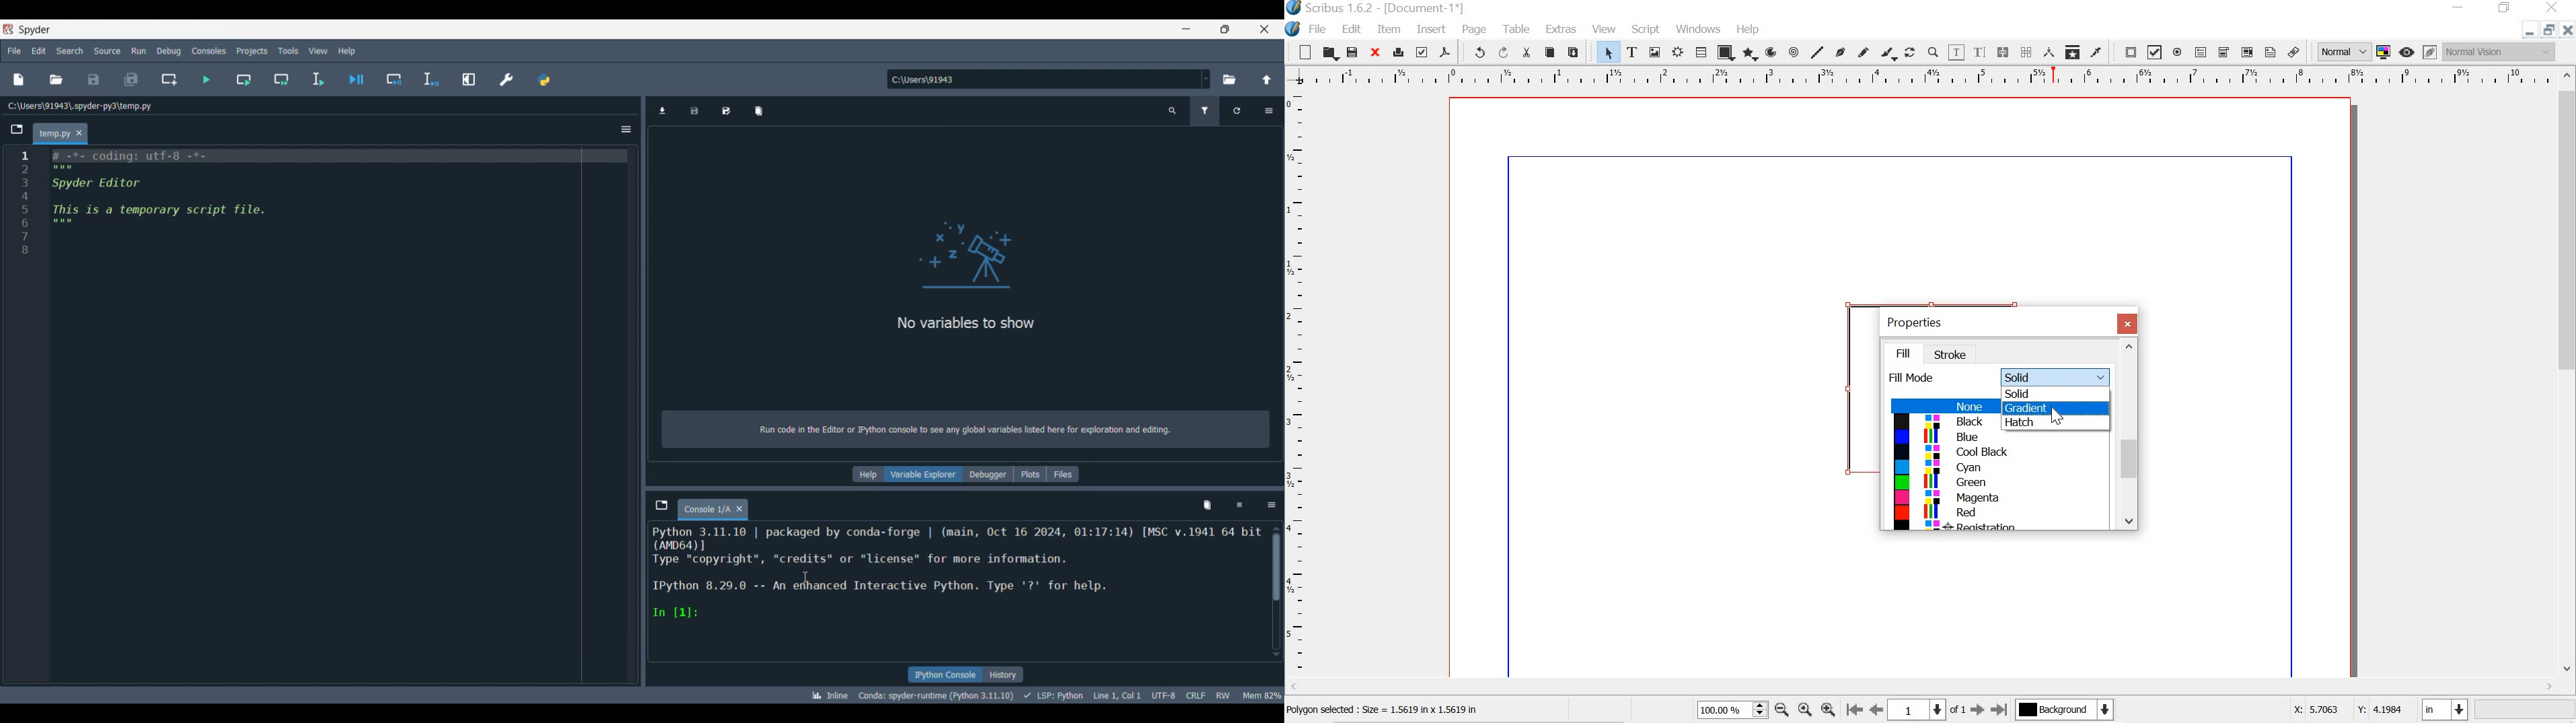 This screenshot has height=728, width=2576. Describe the element at coordinates (1994, 485) in the screenshot. I see `green` at that location.